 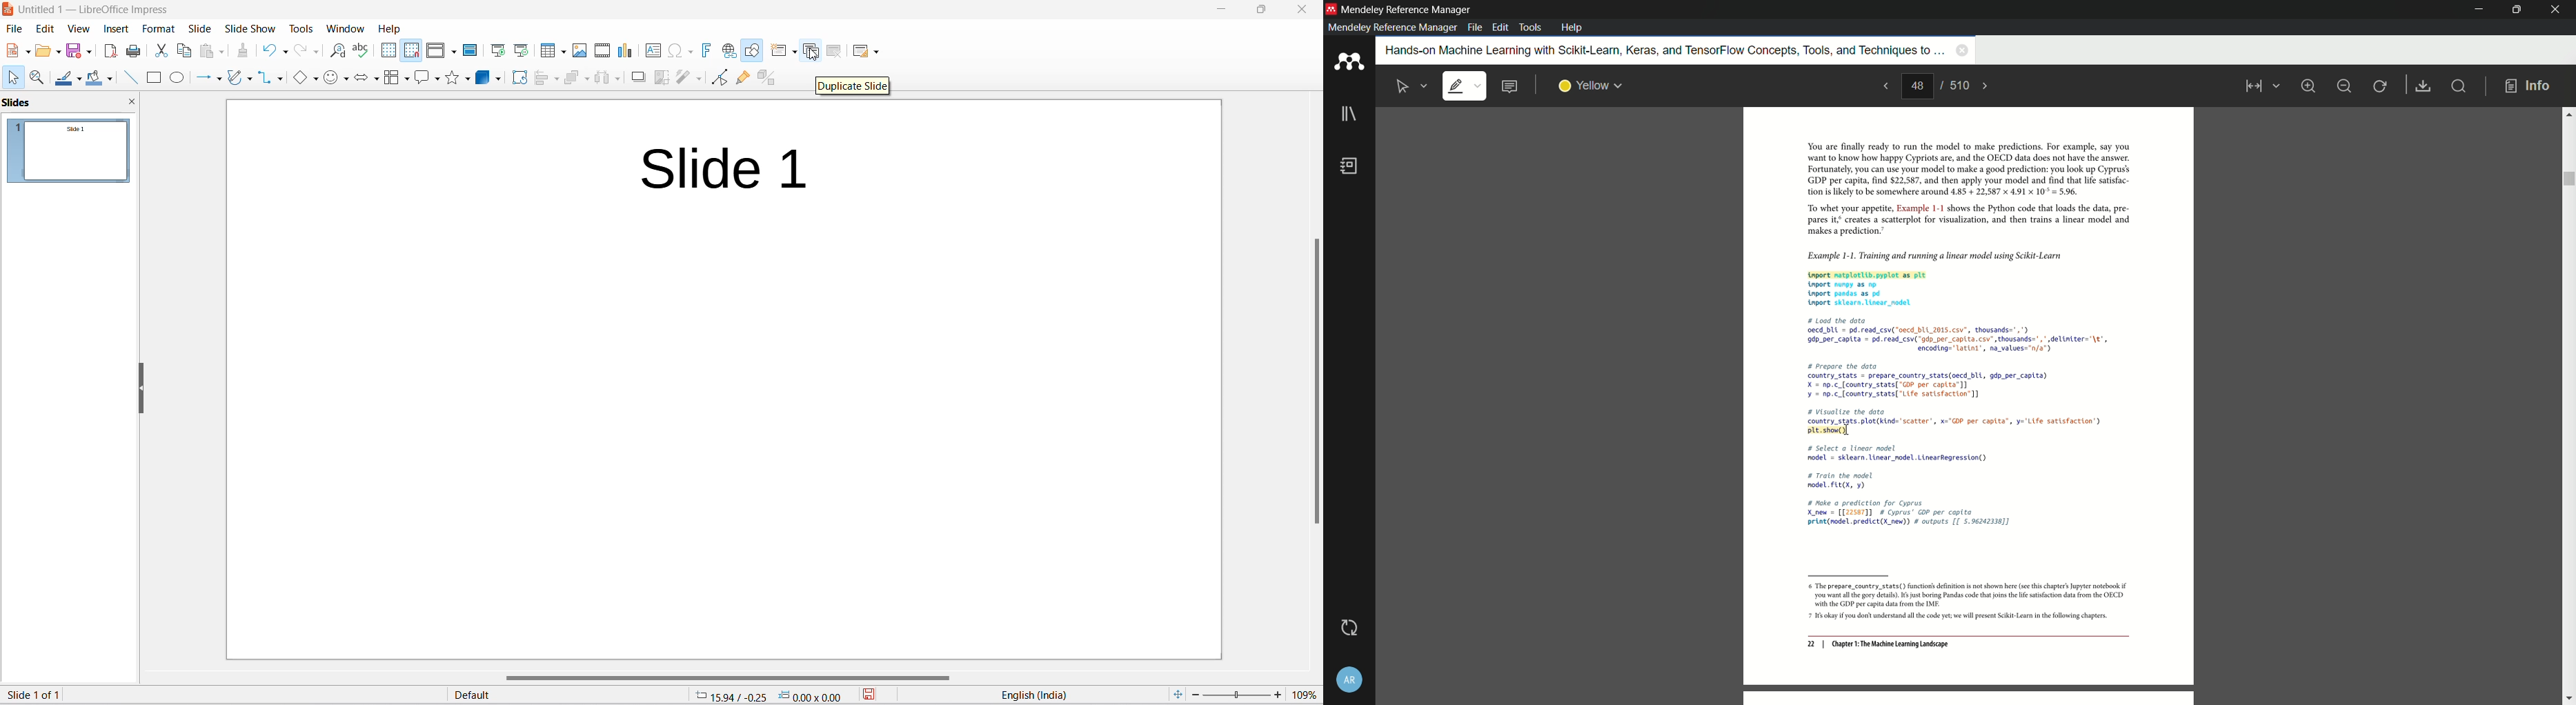 I want to click on hide sidebar, so click(x=138, y=388).